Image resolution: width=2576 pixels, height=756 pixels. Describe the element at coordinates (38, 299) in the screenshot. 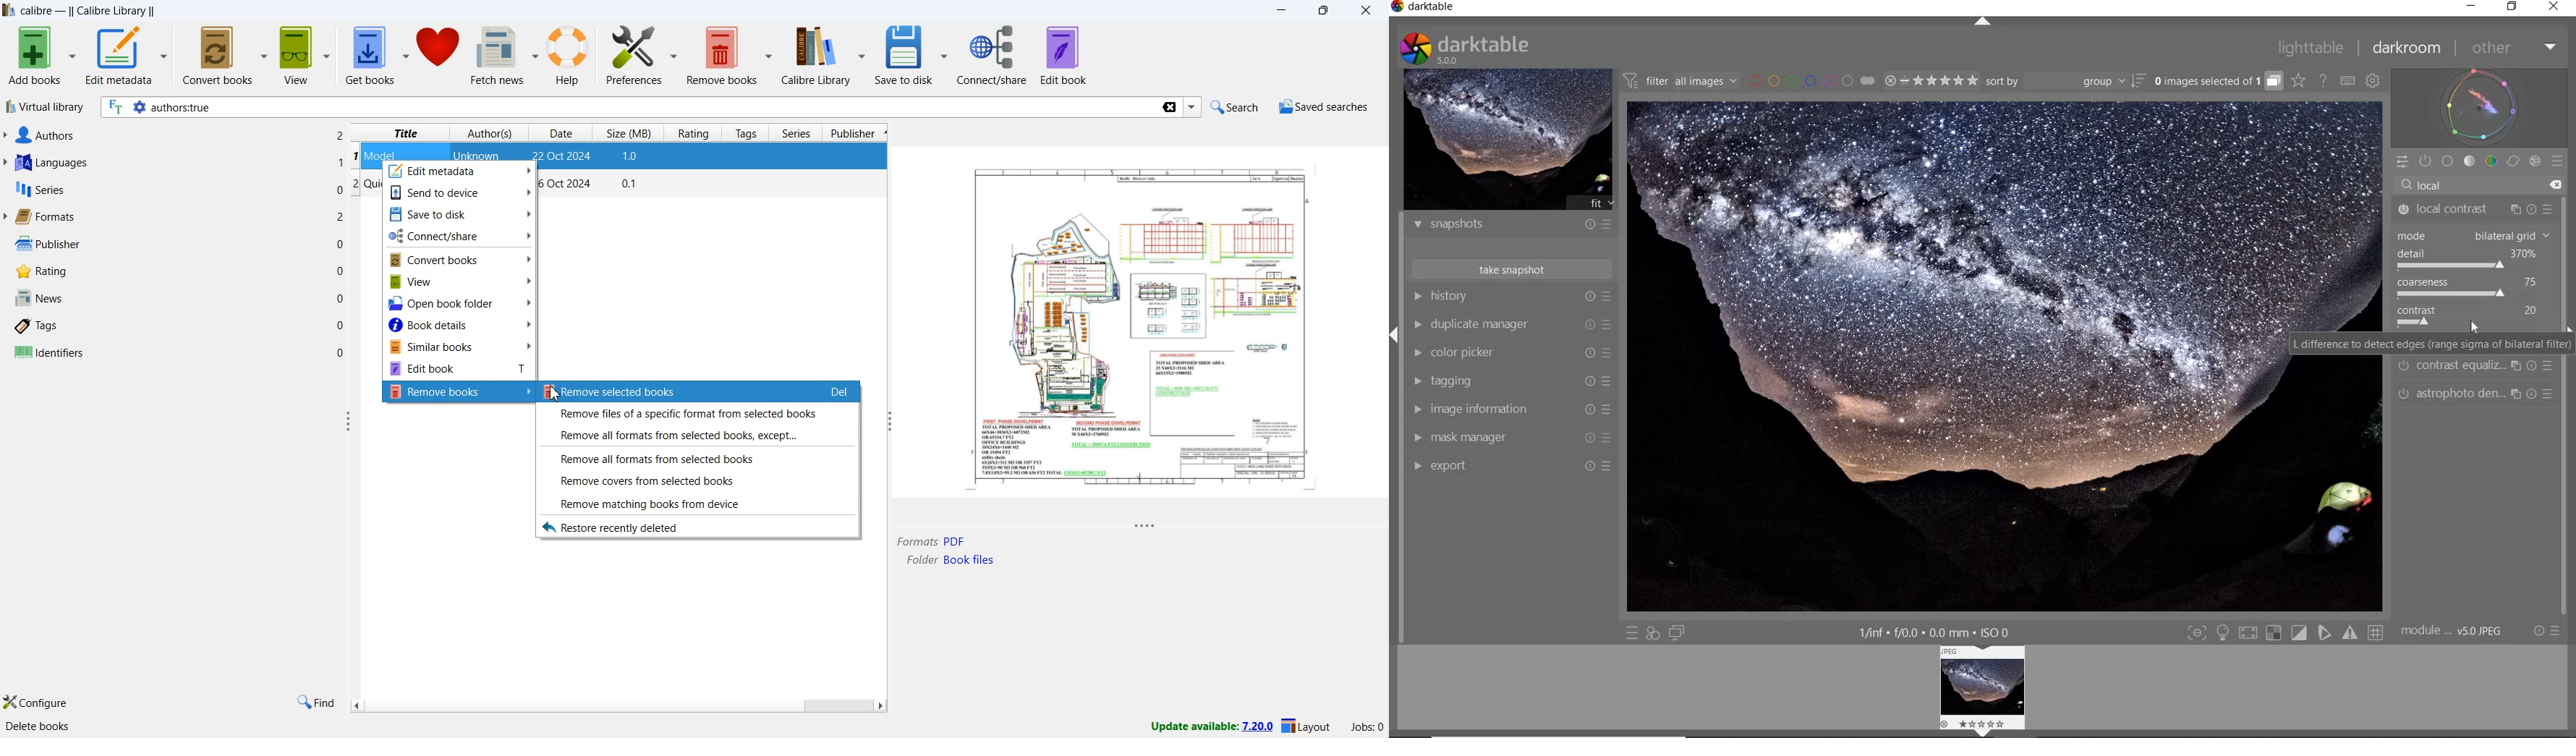

I see `news` at that location.